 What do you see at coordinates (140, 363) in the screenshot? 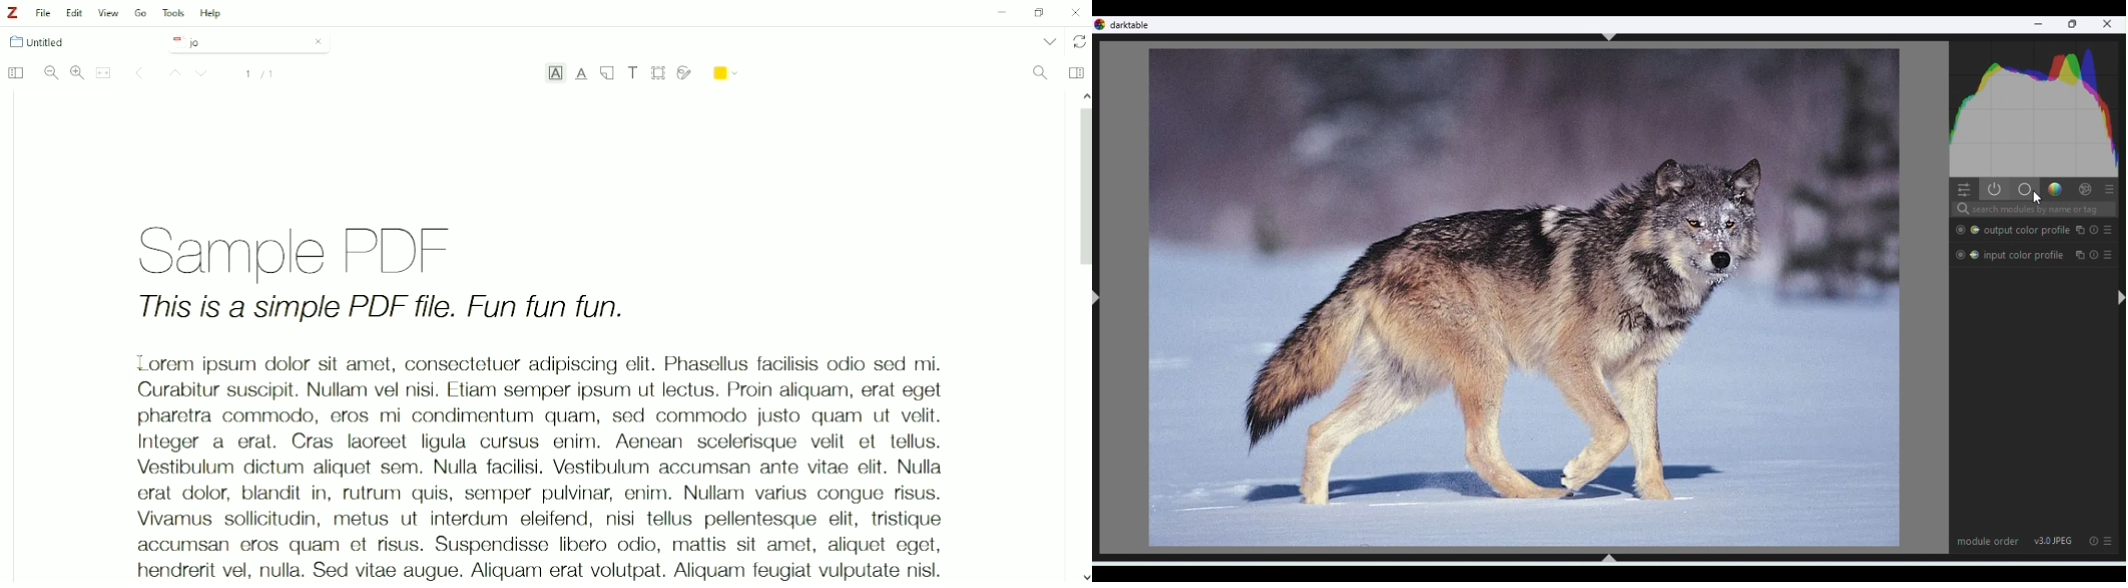
I see `Cursor` at bounding box center [140, 363].